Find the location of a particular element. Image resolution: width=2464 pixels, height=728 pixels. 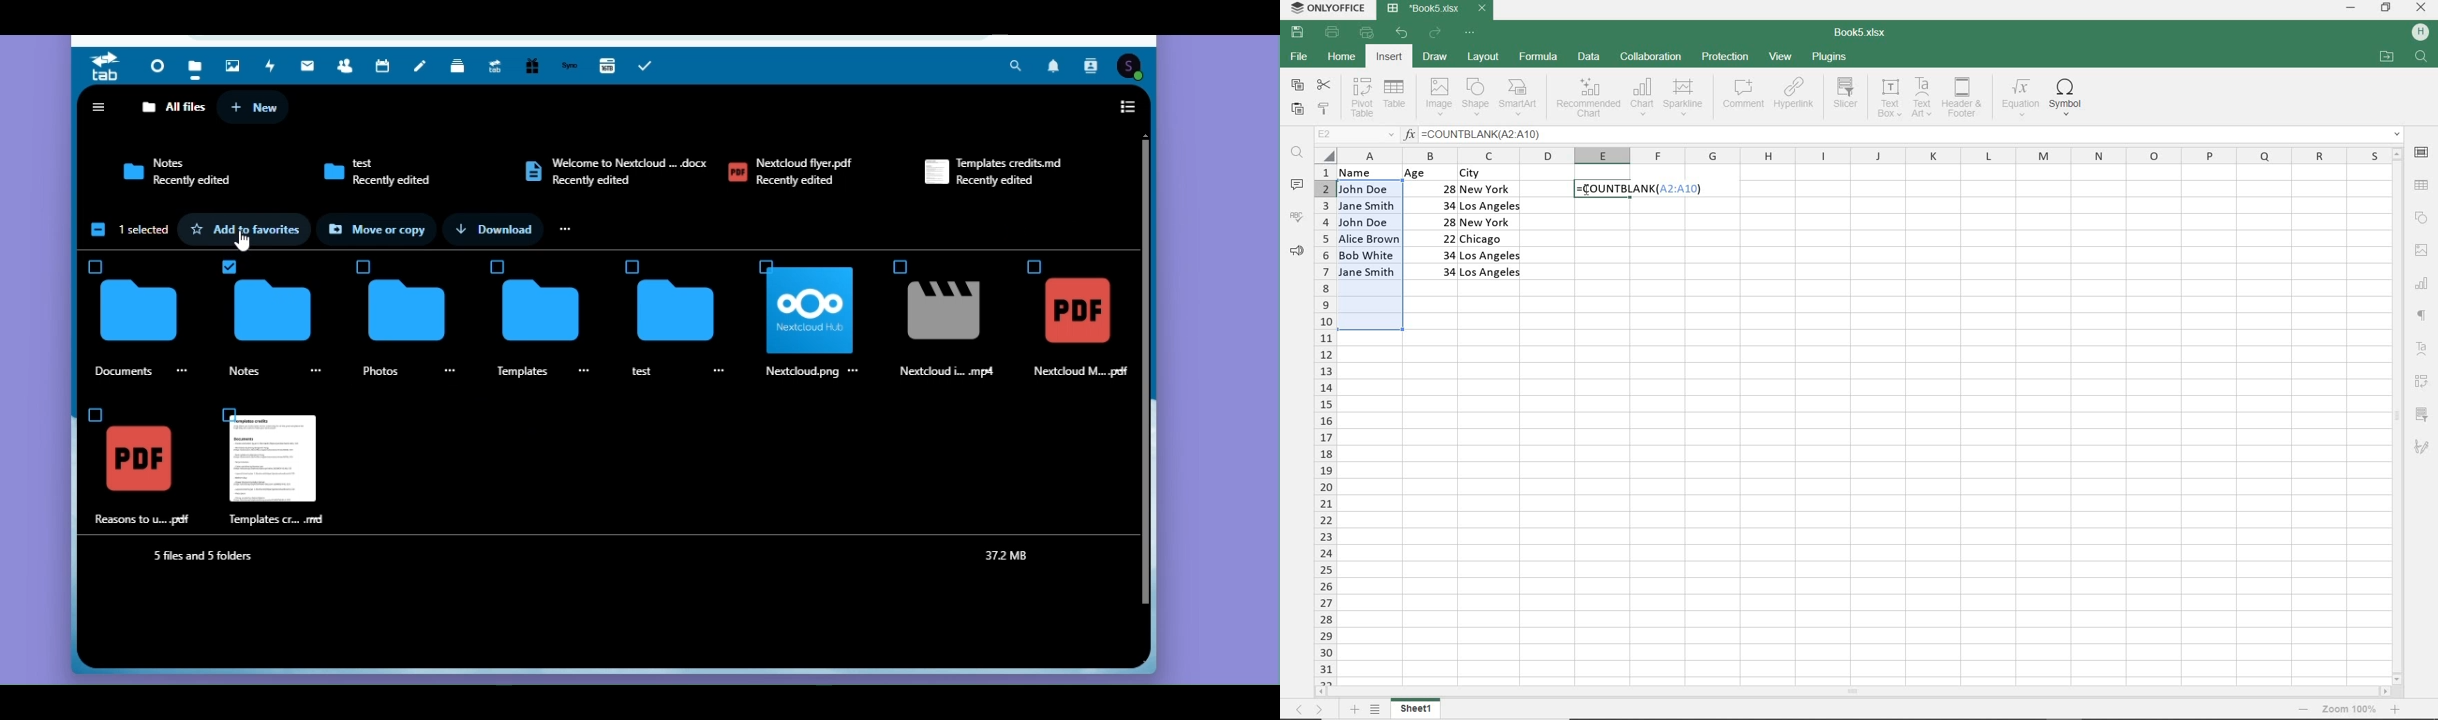

Switch to list is located at coordinates (1126, 106).